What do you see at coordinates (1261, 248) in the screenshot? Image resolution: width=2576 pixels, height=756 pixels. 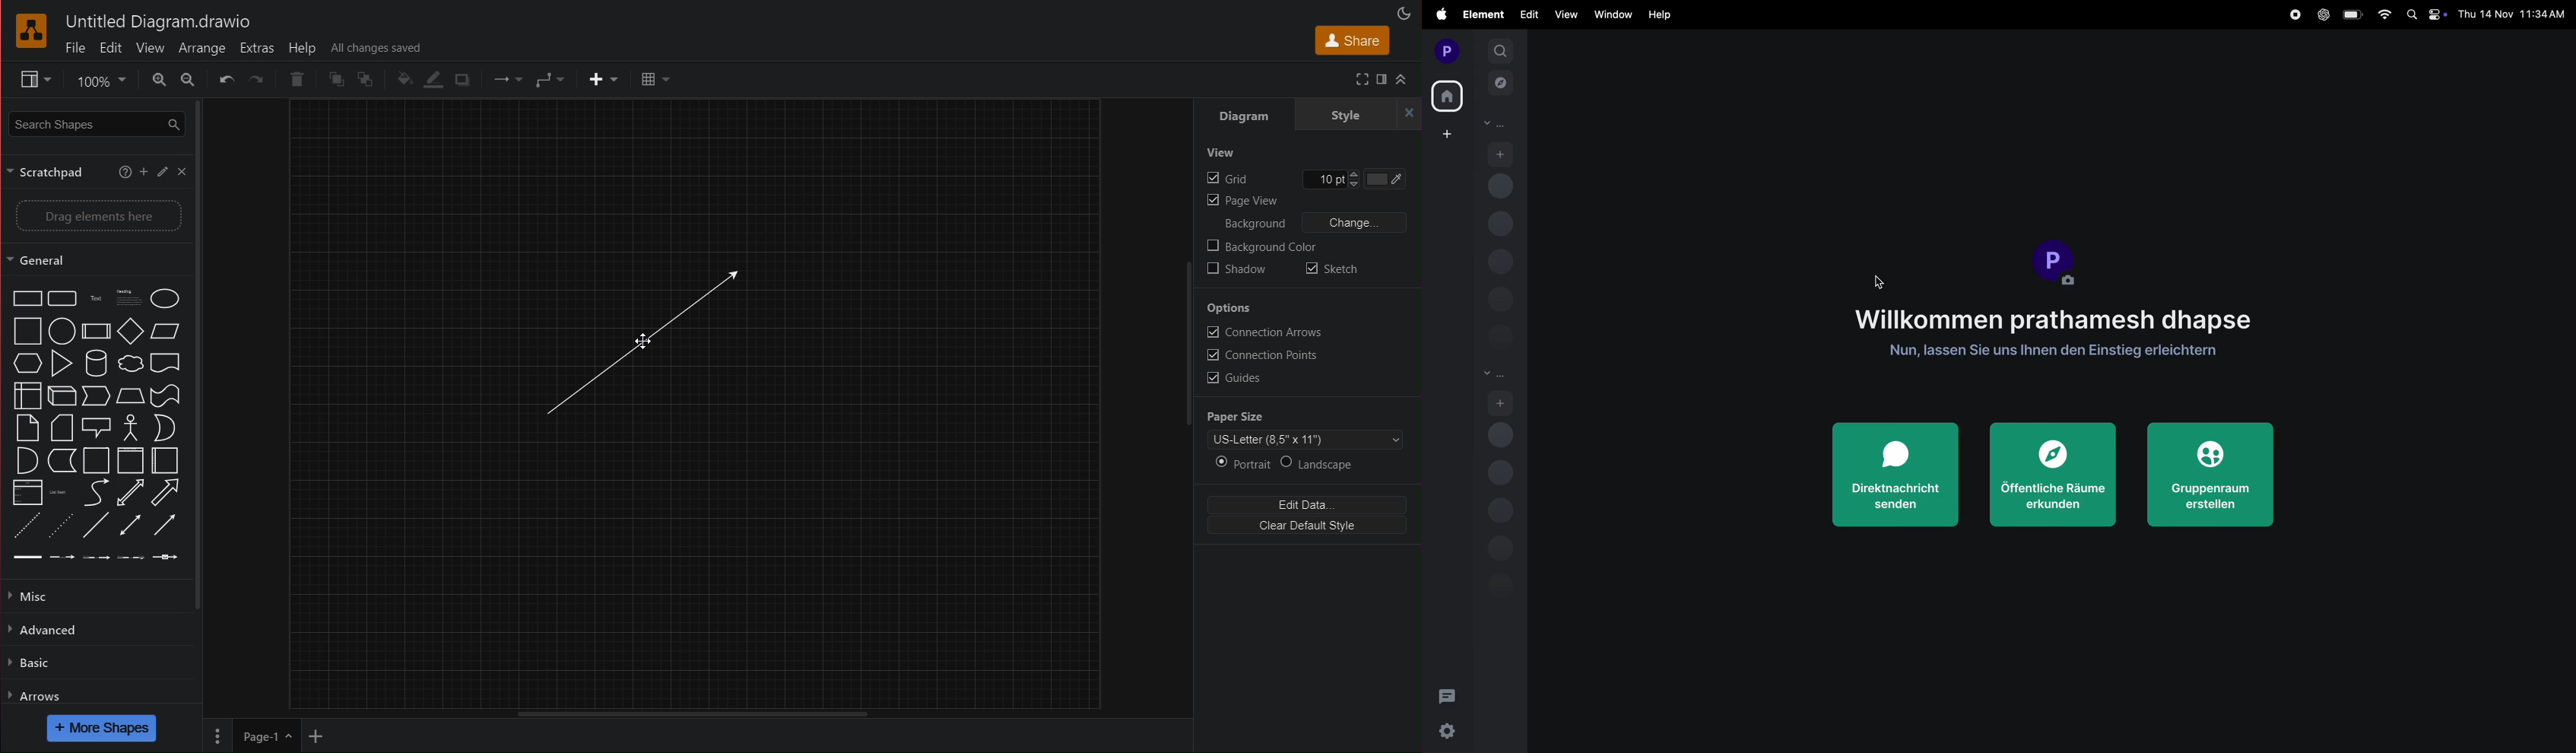 I see `Background Color` at bounding box center [1261, 248].